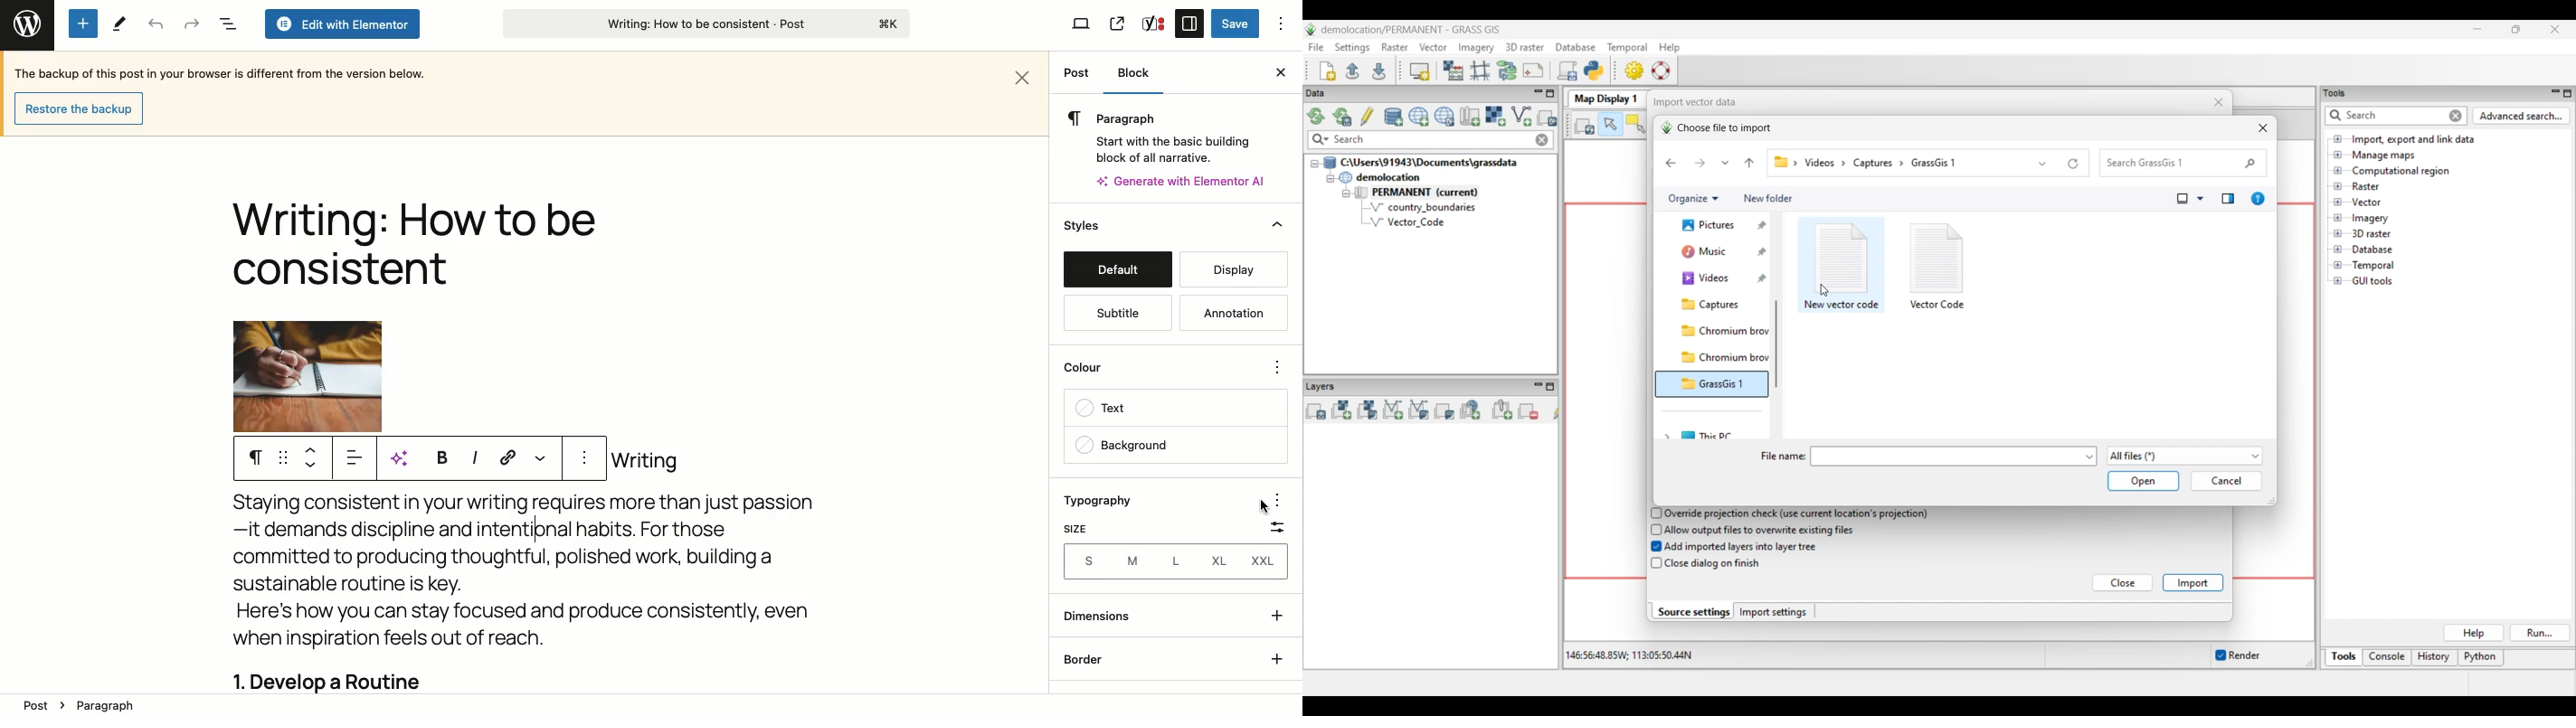 This screenshot has width=2576, height=728. Describe the element at coordinates (440, 457) in the screenshot. I see `Bold` at that location.